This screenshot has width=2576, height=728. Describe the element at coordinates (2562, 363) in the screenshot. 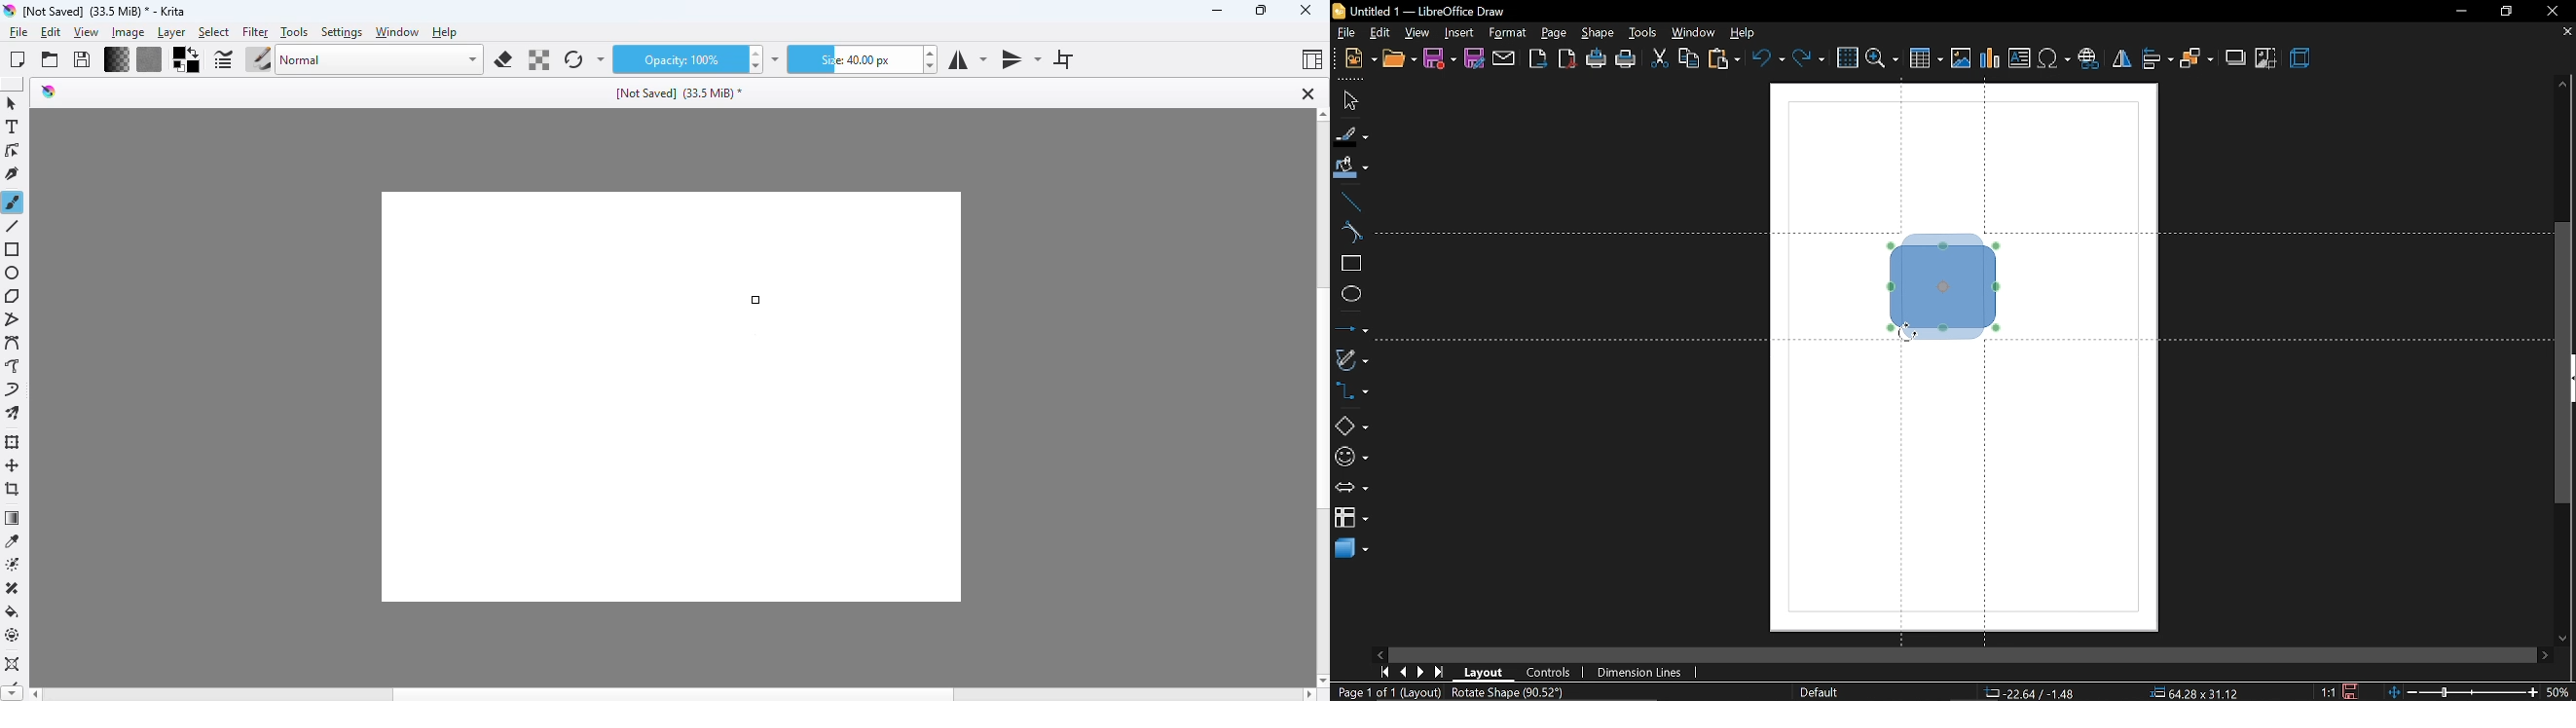

I see `vertical scrollbar` at that location.